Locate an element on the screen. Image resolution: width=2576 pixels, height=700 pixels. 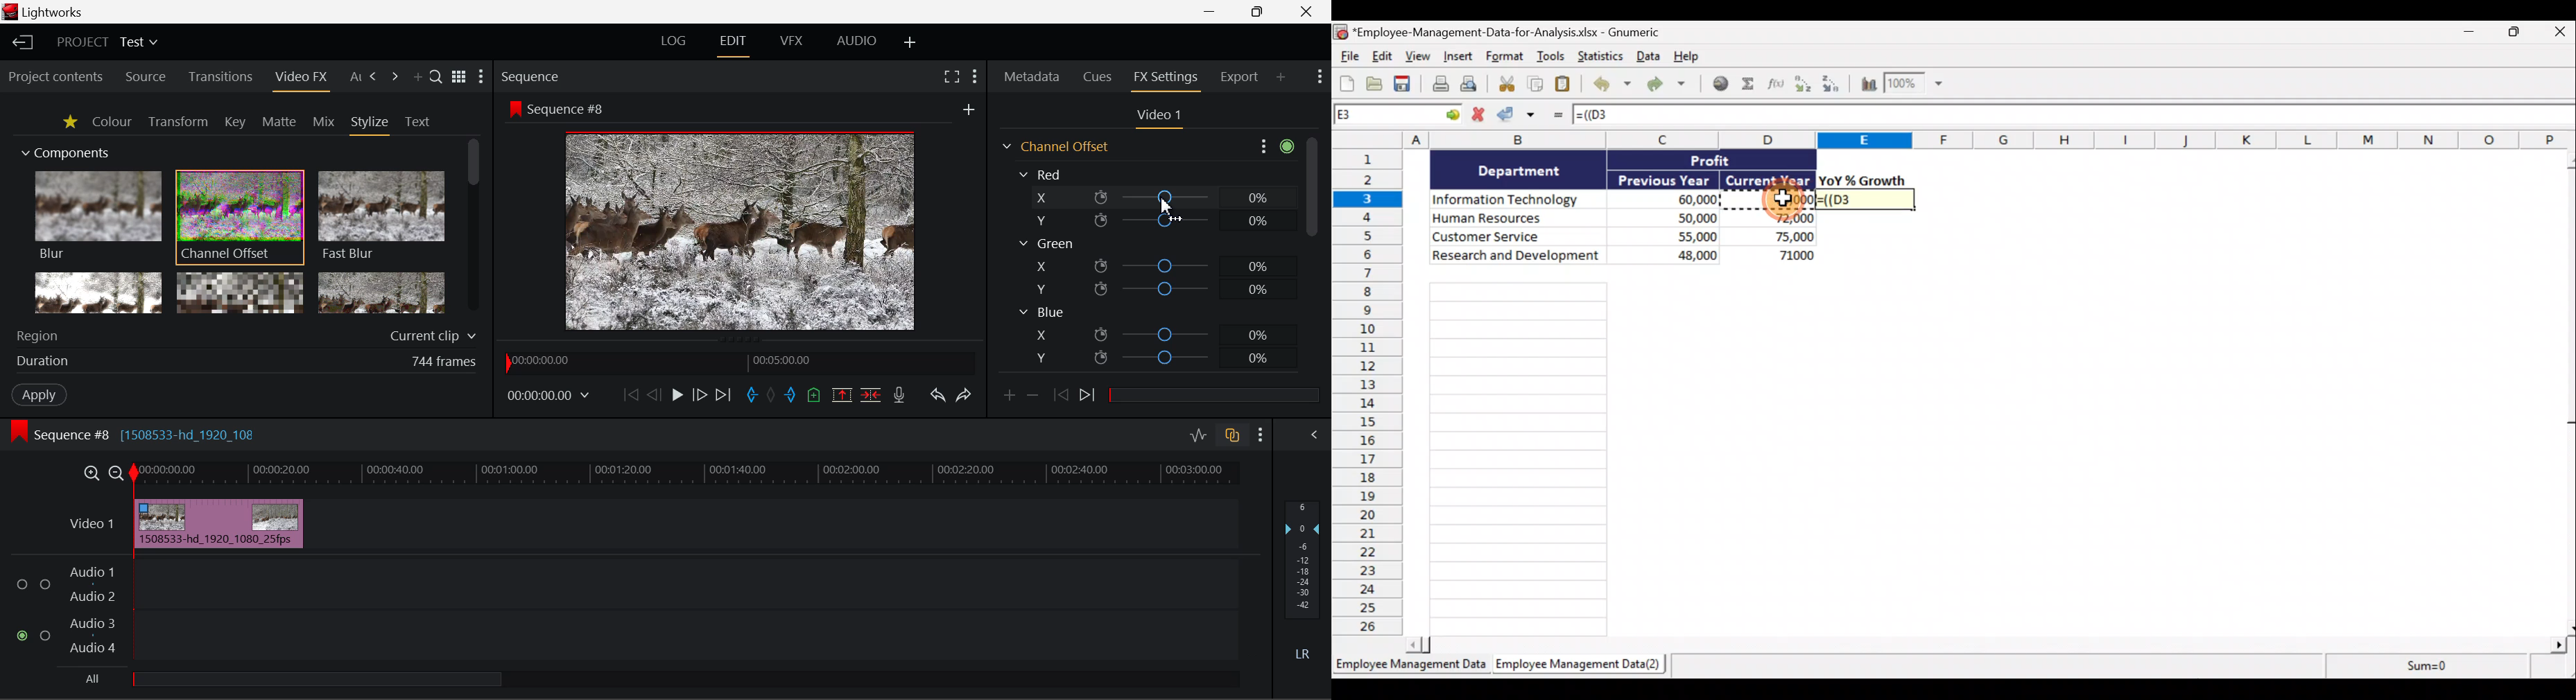
Add keyframe is located at coordinates (1008, 399).